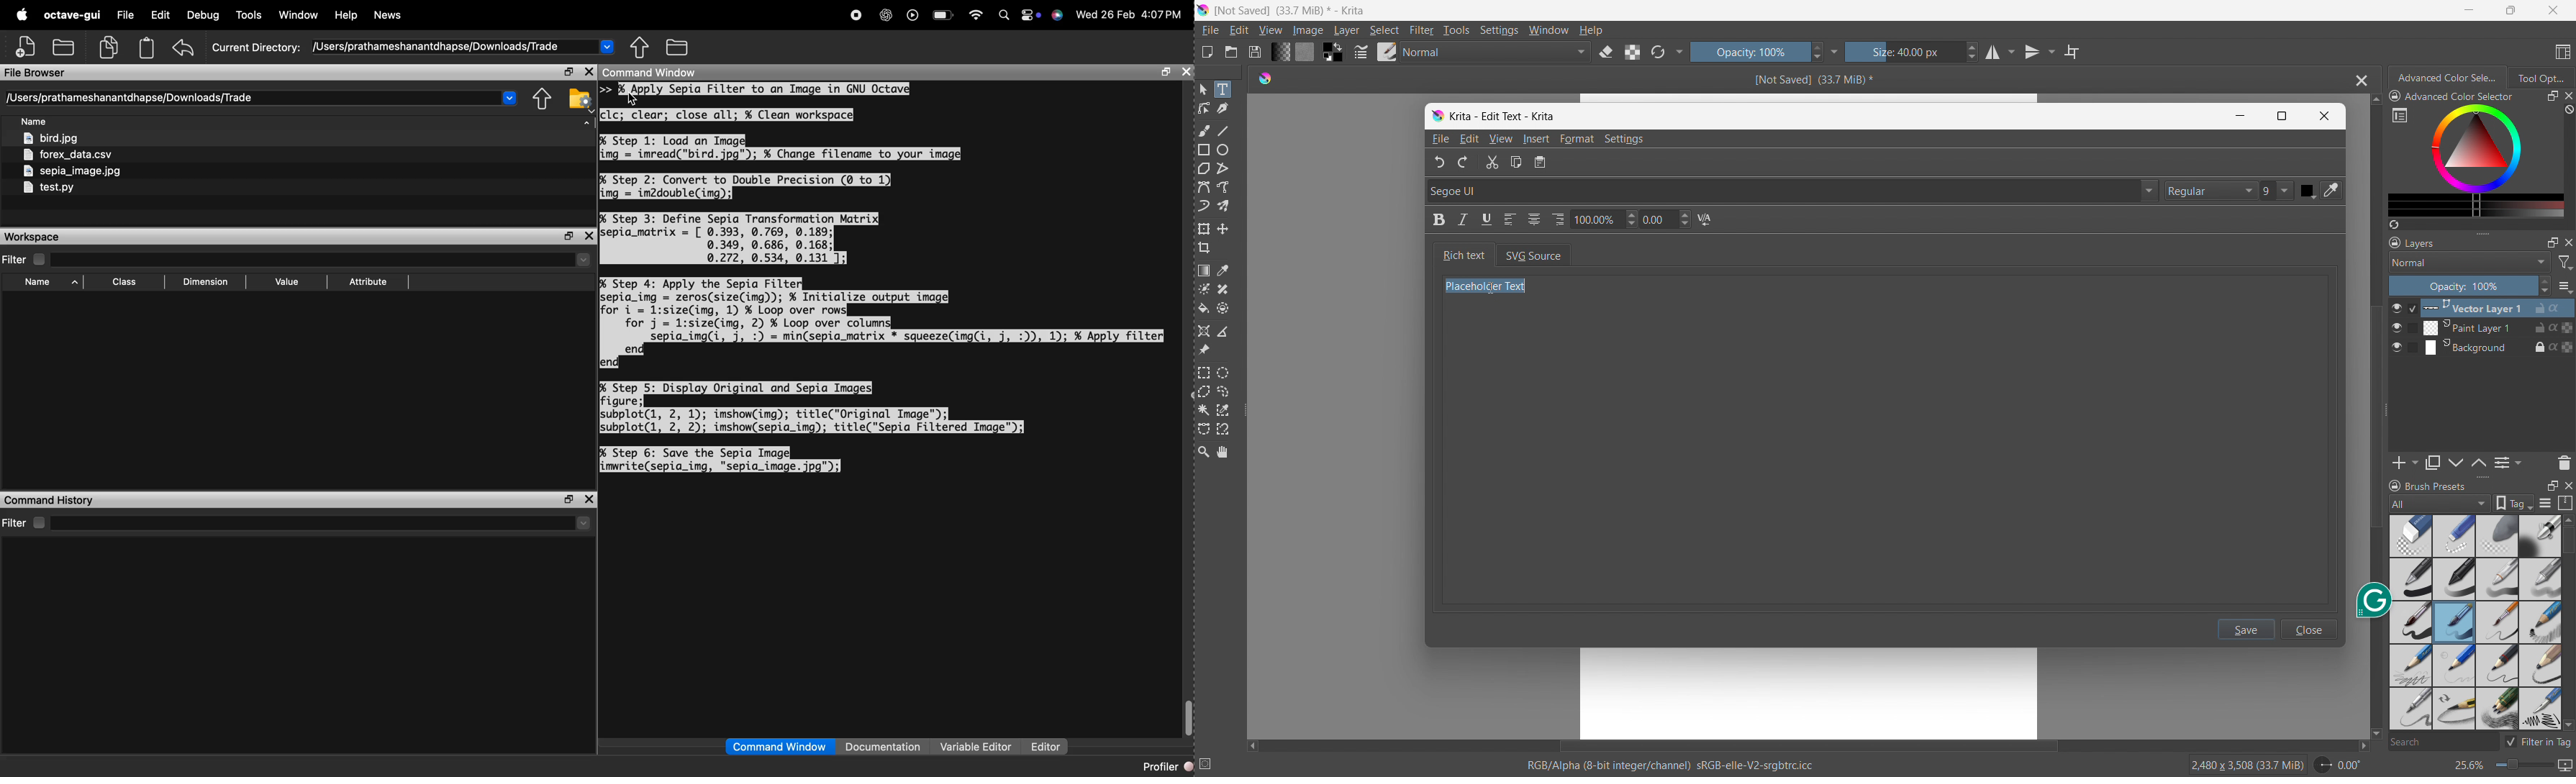 This screenshot has width=2576, height=784. Describe the element at coordinates (1422, 30) in the screenshot. I see `filter` at that location.